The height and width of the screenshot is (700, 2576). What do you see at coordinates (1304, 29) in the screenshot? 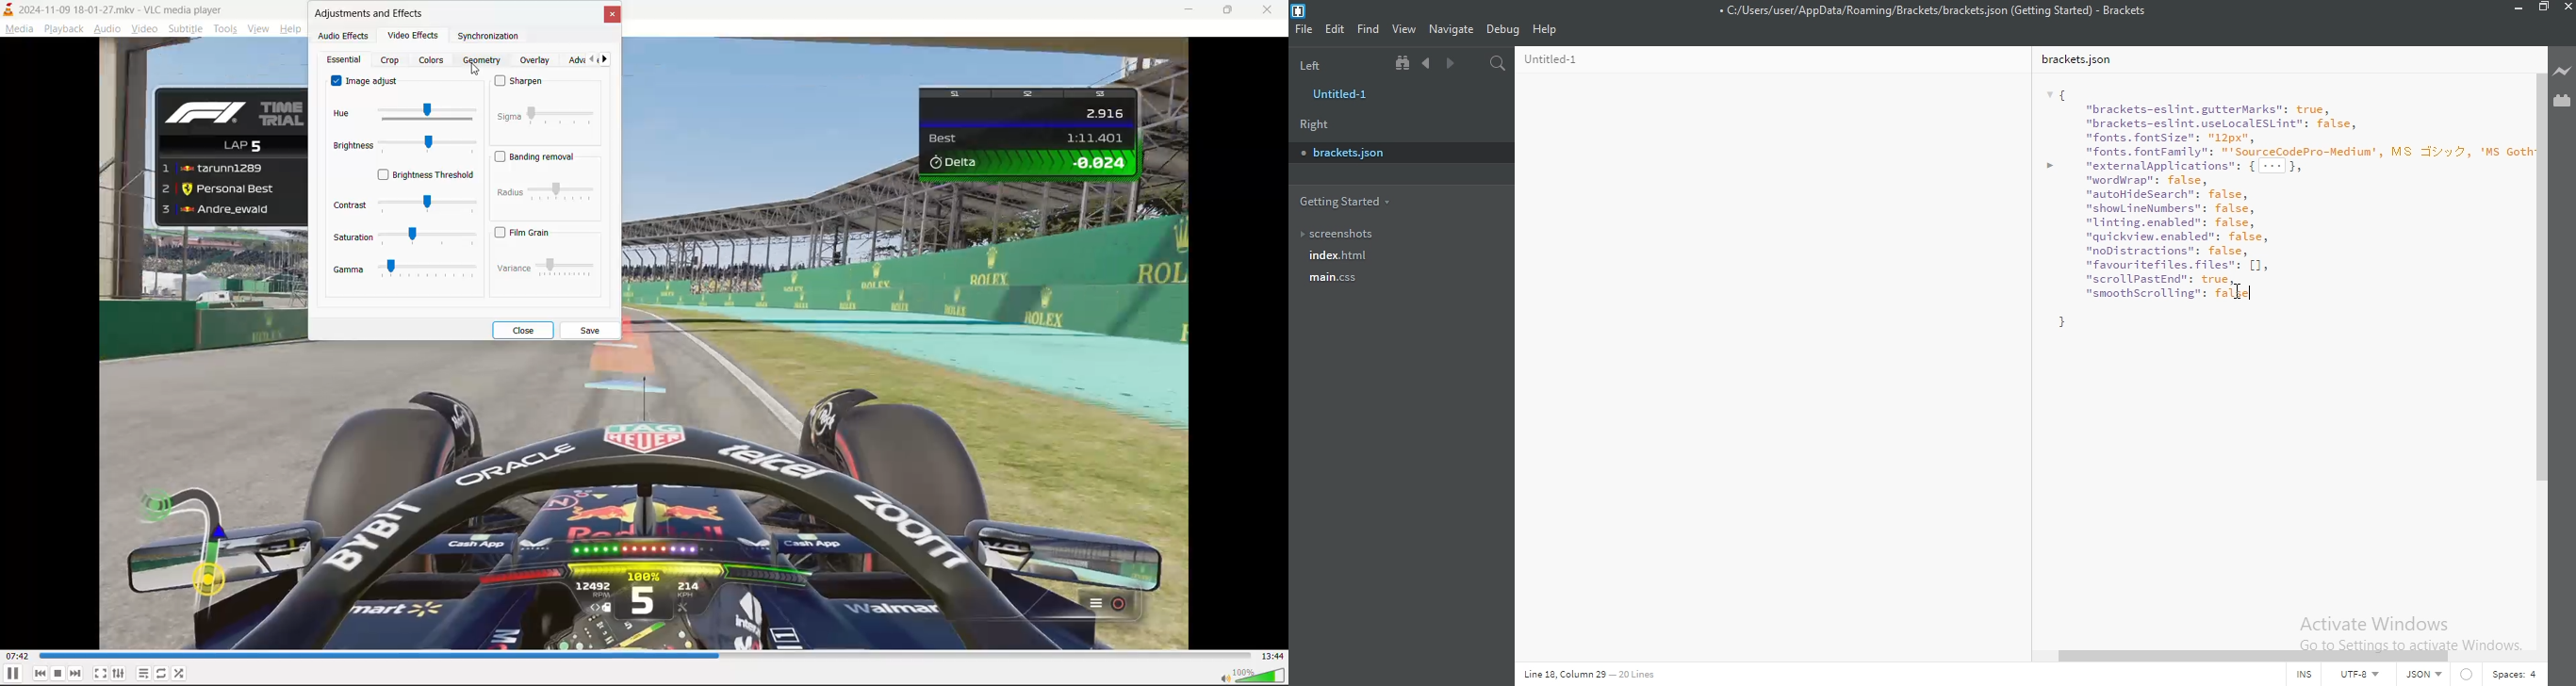
I see `File` at bounding box center [1304, 29].